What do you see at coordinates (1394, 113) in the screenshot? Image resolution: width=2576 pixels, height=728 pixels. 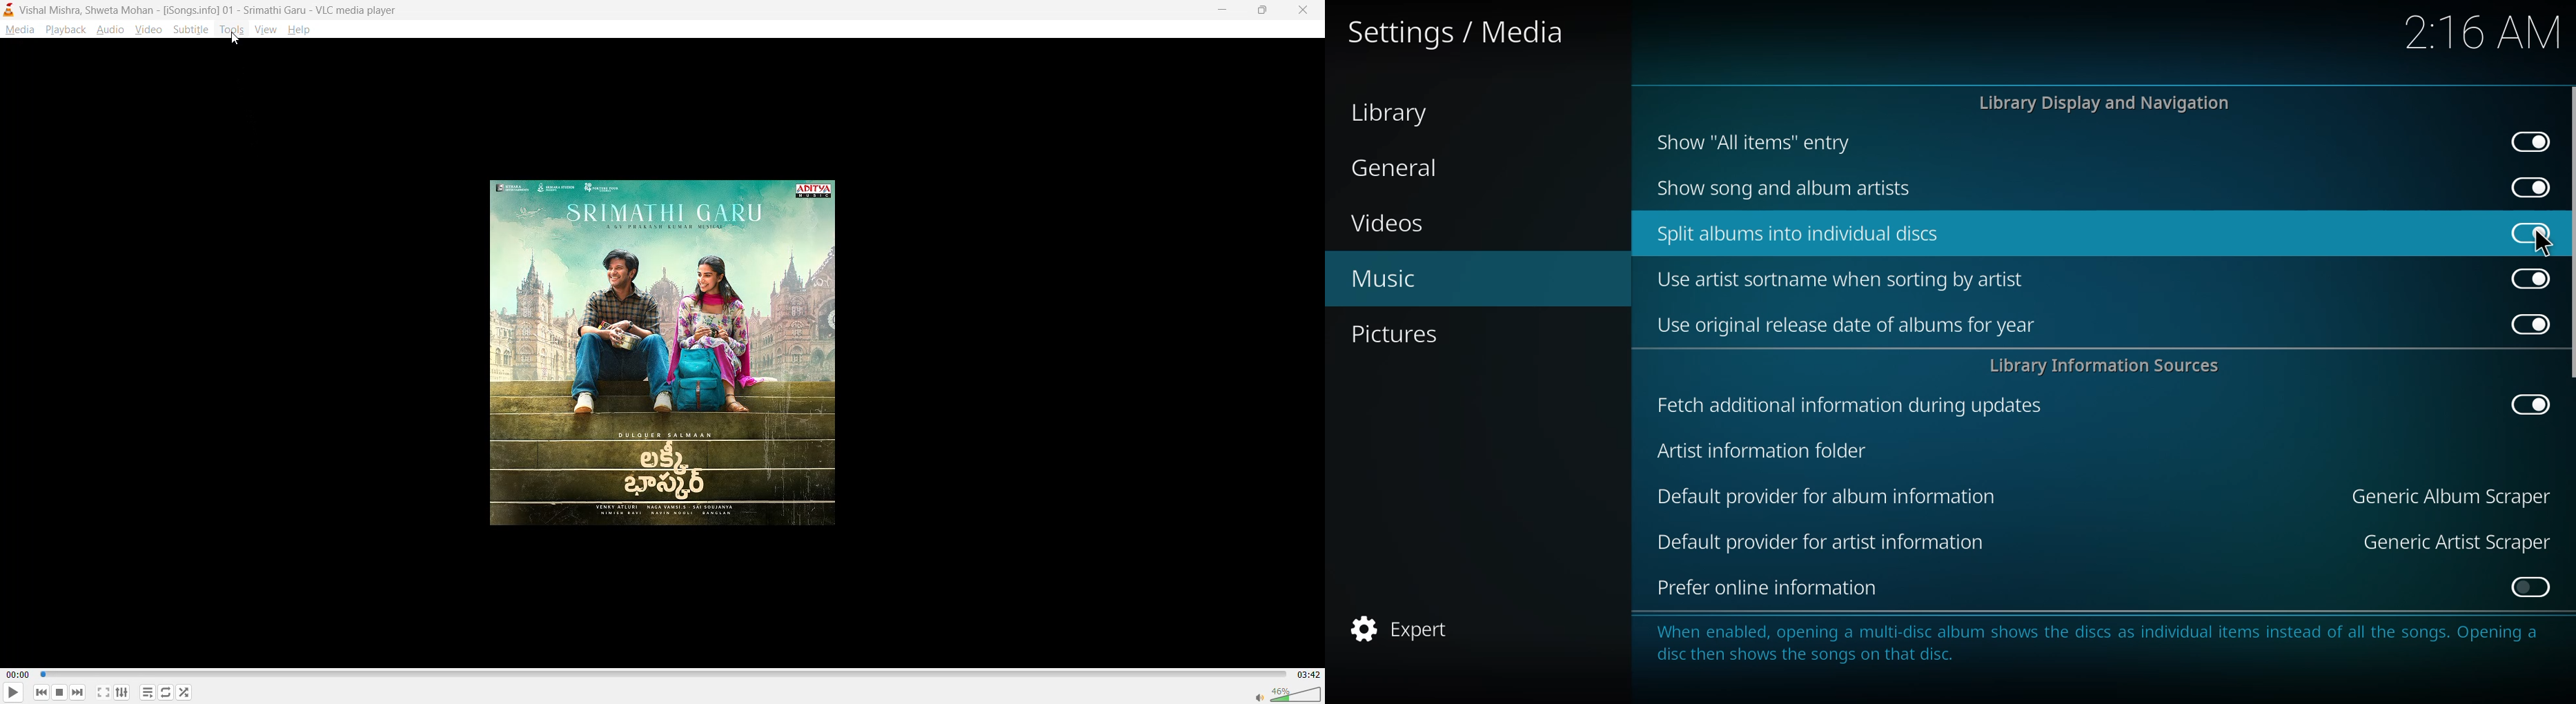 I see `library` at bounding box center [1394, 113].